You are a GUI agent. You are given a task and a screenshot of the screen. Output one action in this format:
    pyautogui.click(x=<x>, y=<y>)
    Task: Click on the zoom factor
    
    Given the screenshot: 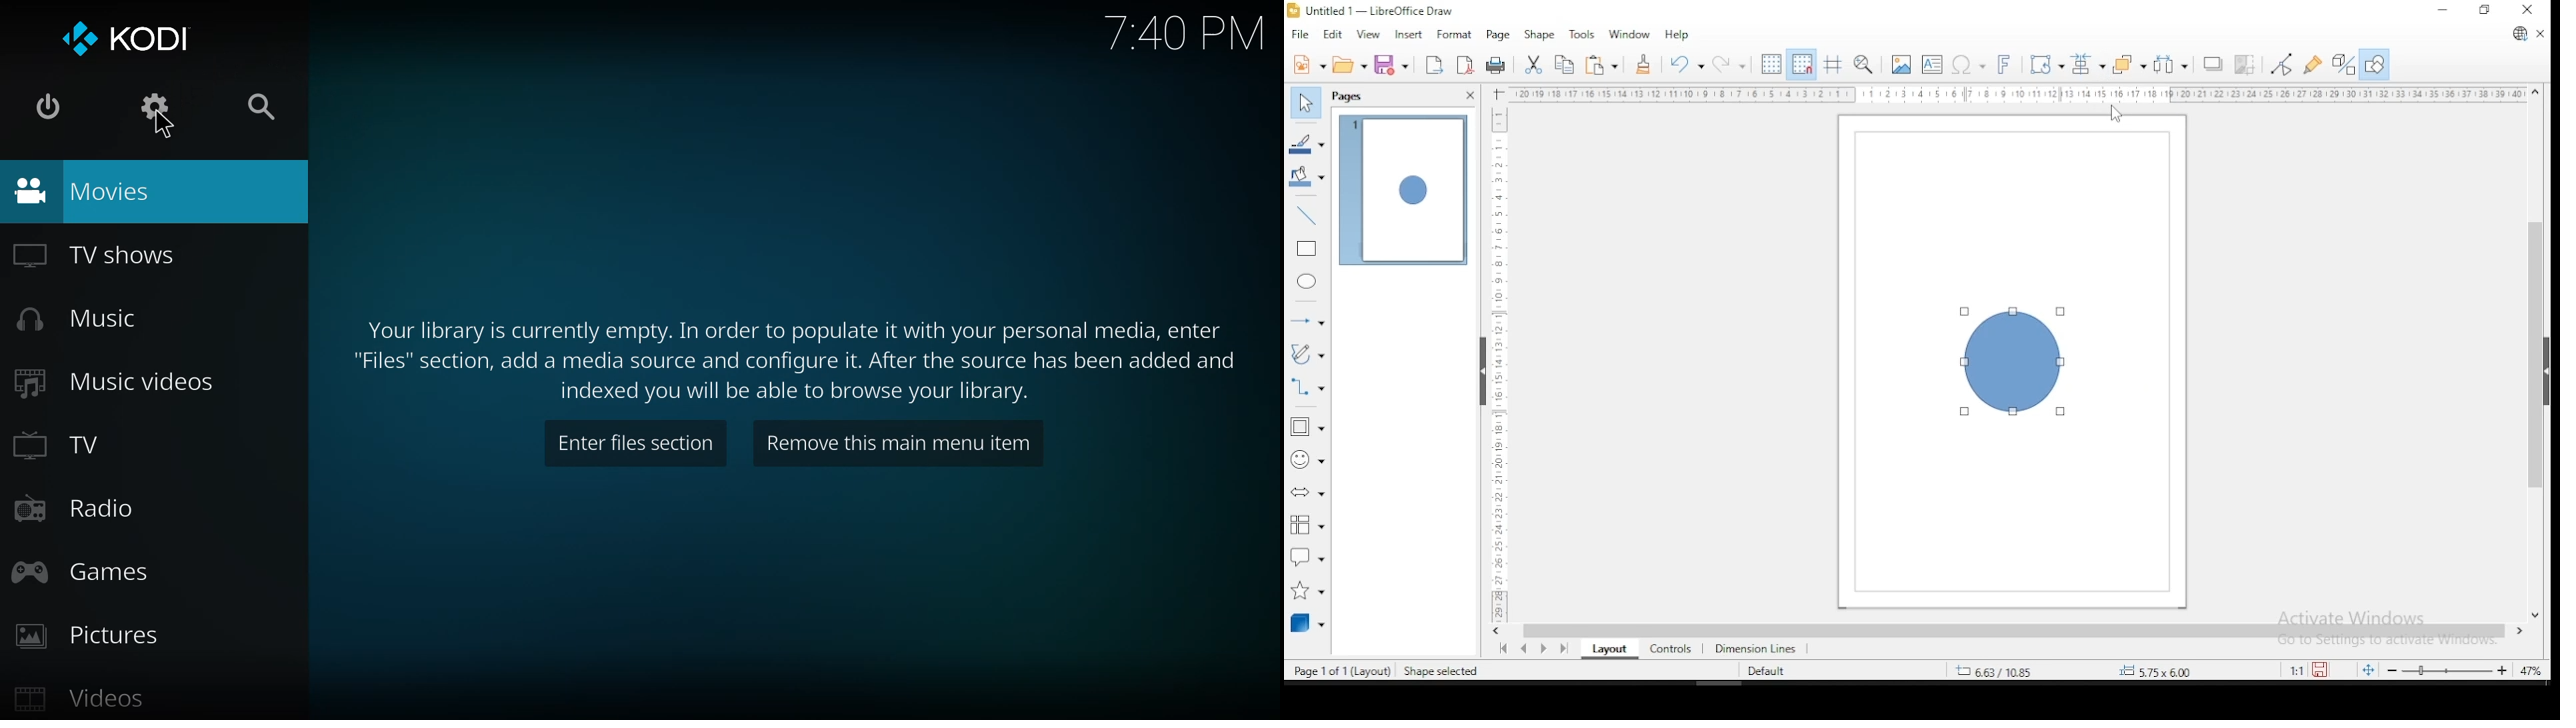 What is the action you would take?
    pyautogui.click(x=2206, y=670)
    